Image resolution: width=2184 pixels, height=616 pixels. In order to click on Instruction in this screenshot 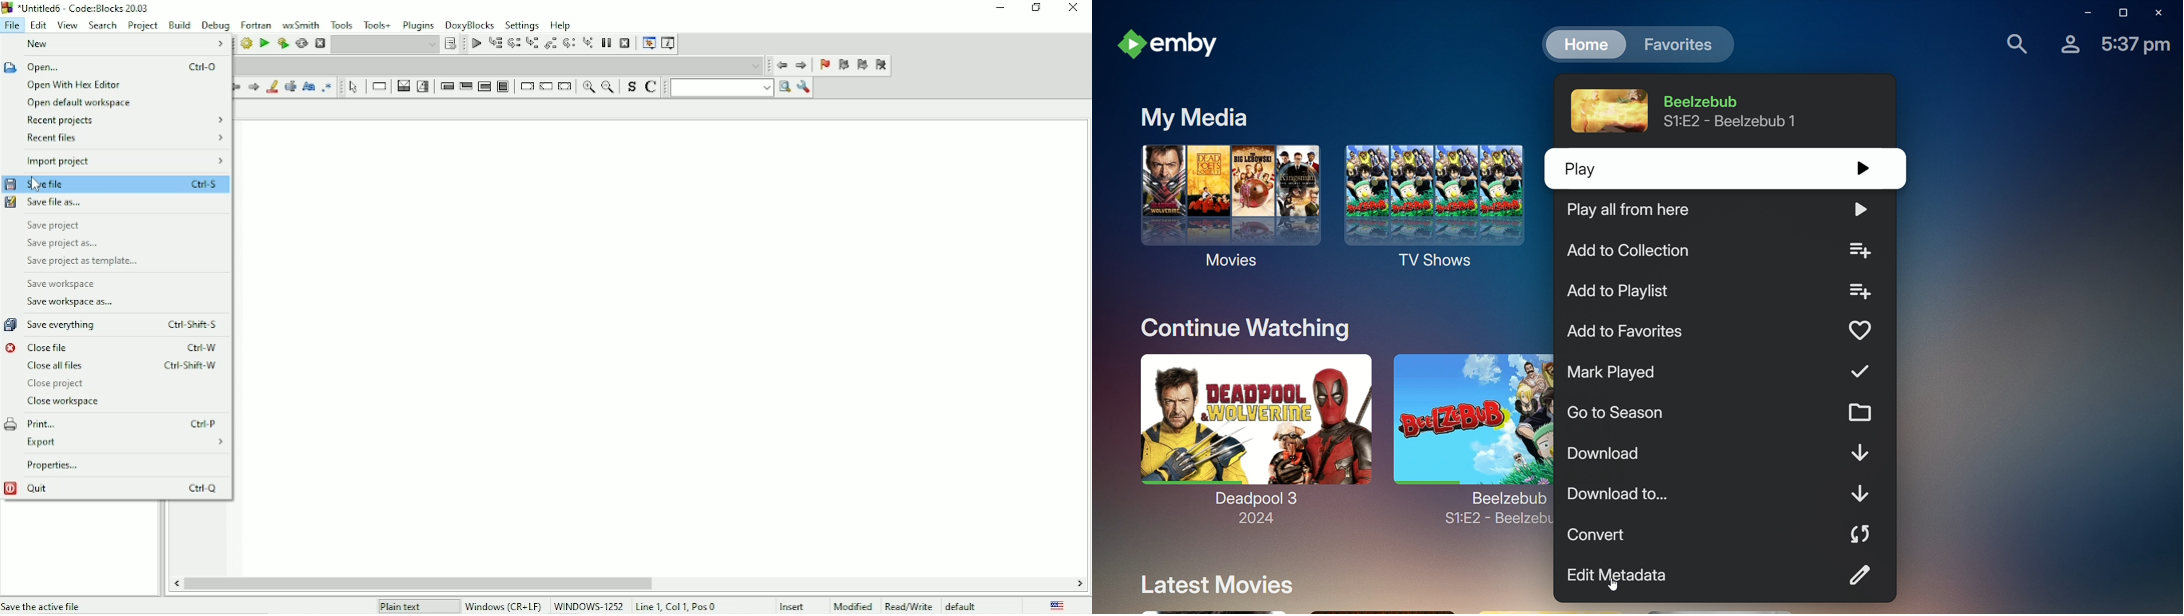, I will do `click(379, 87)`.